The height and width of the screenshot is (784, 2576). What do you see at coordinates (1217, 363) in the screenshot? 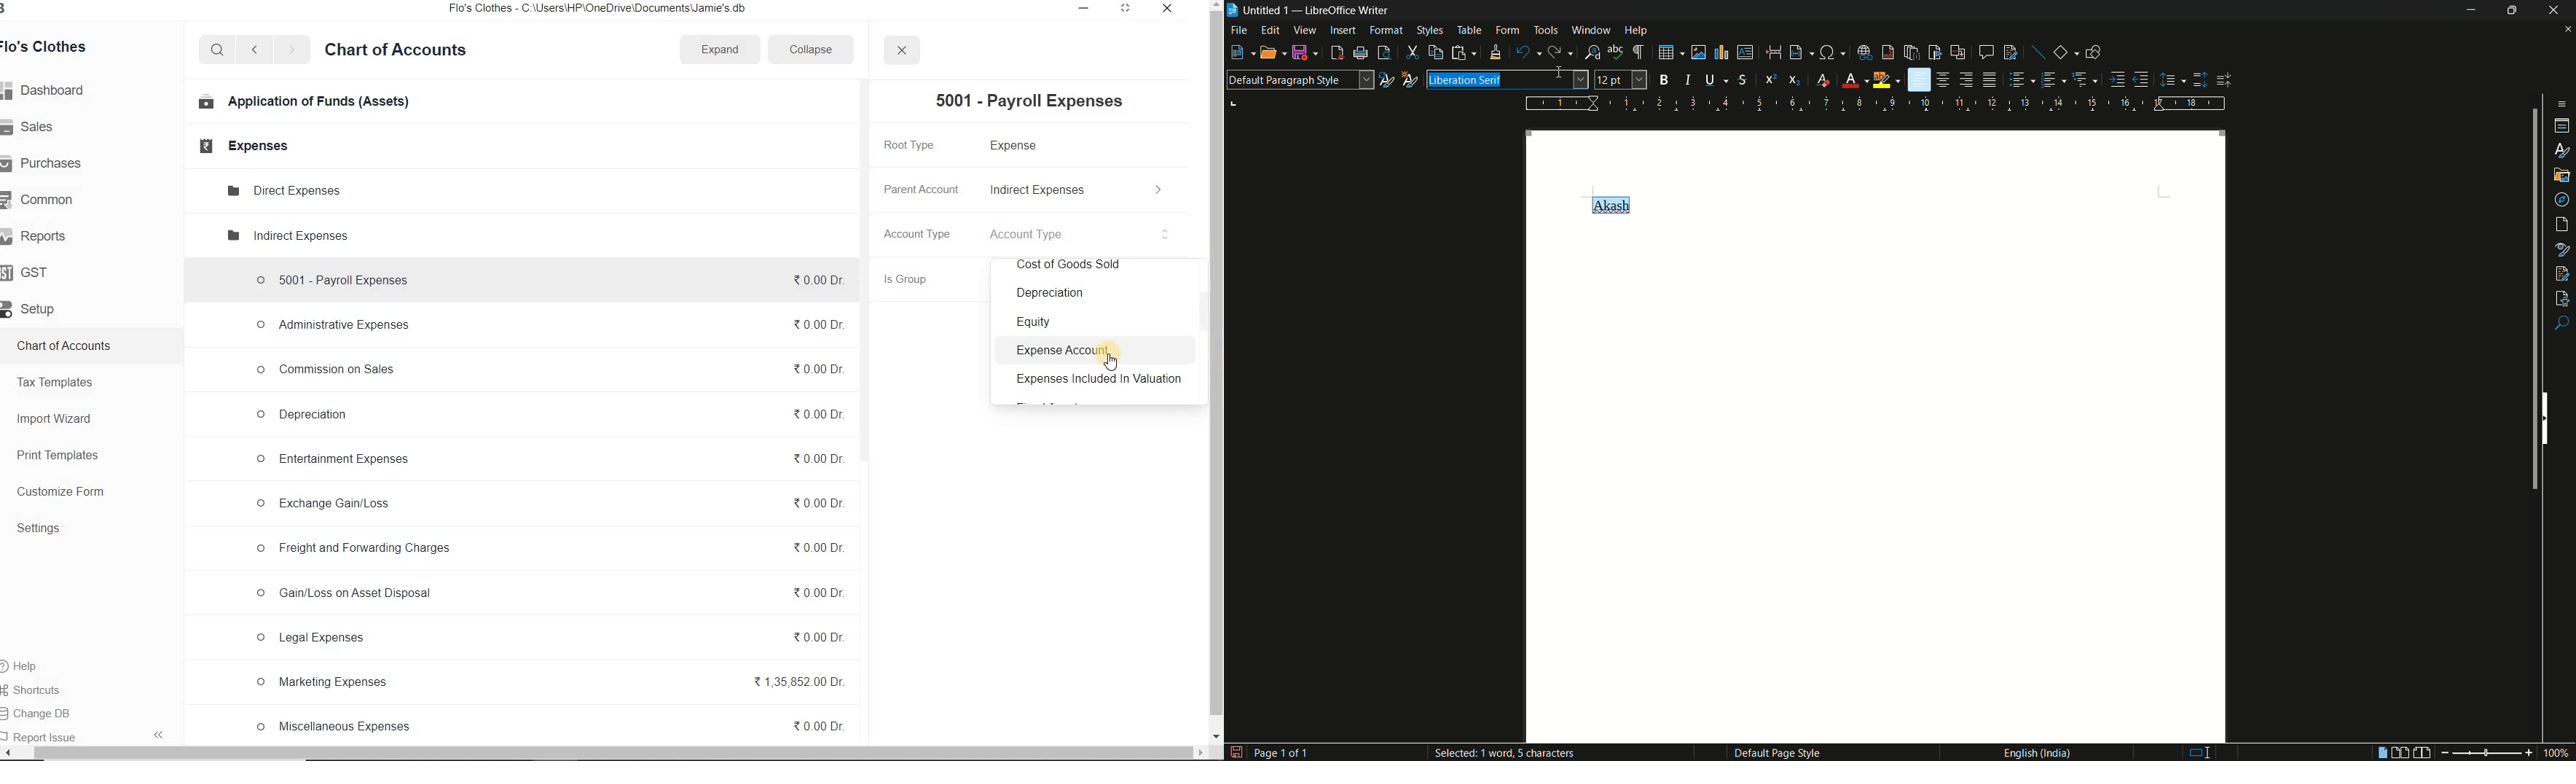
I see `vertical scrollbar` at bounding box center [1217, 363].